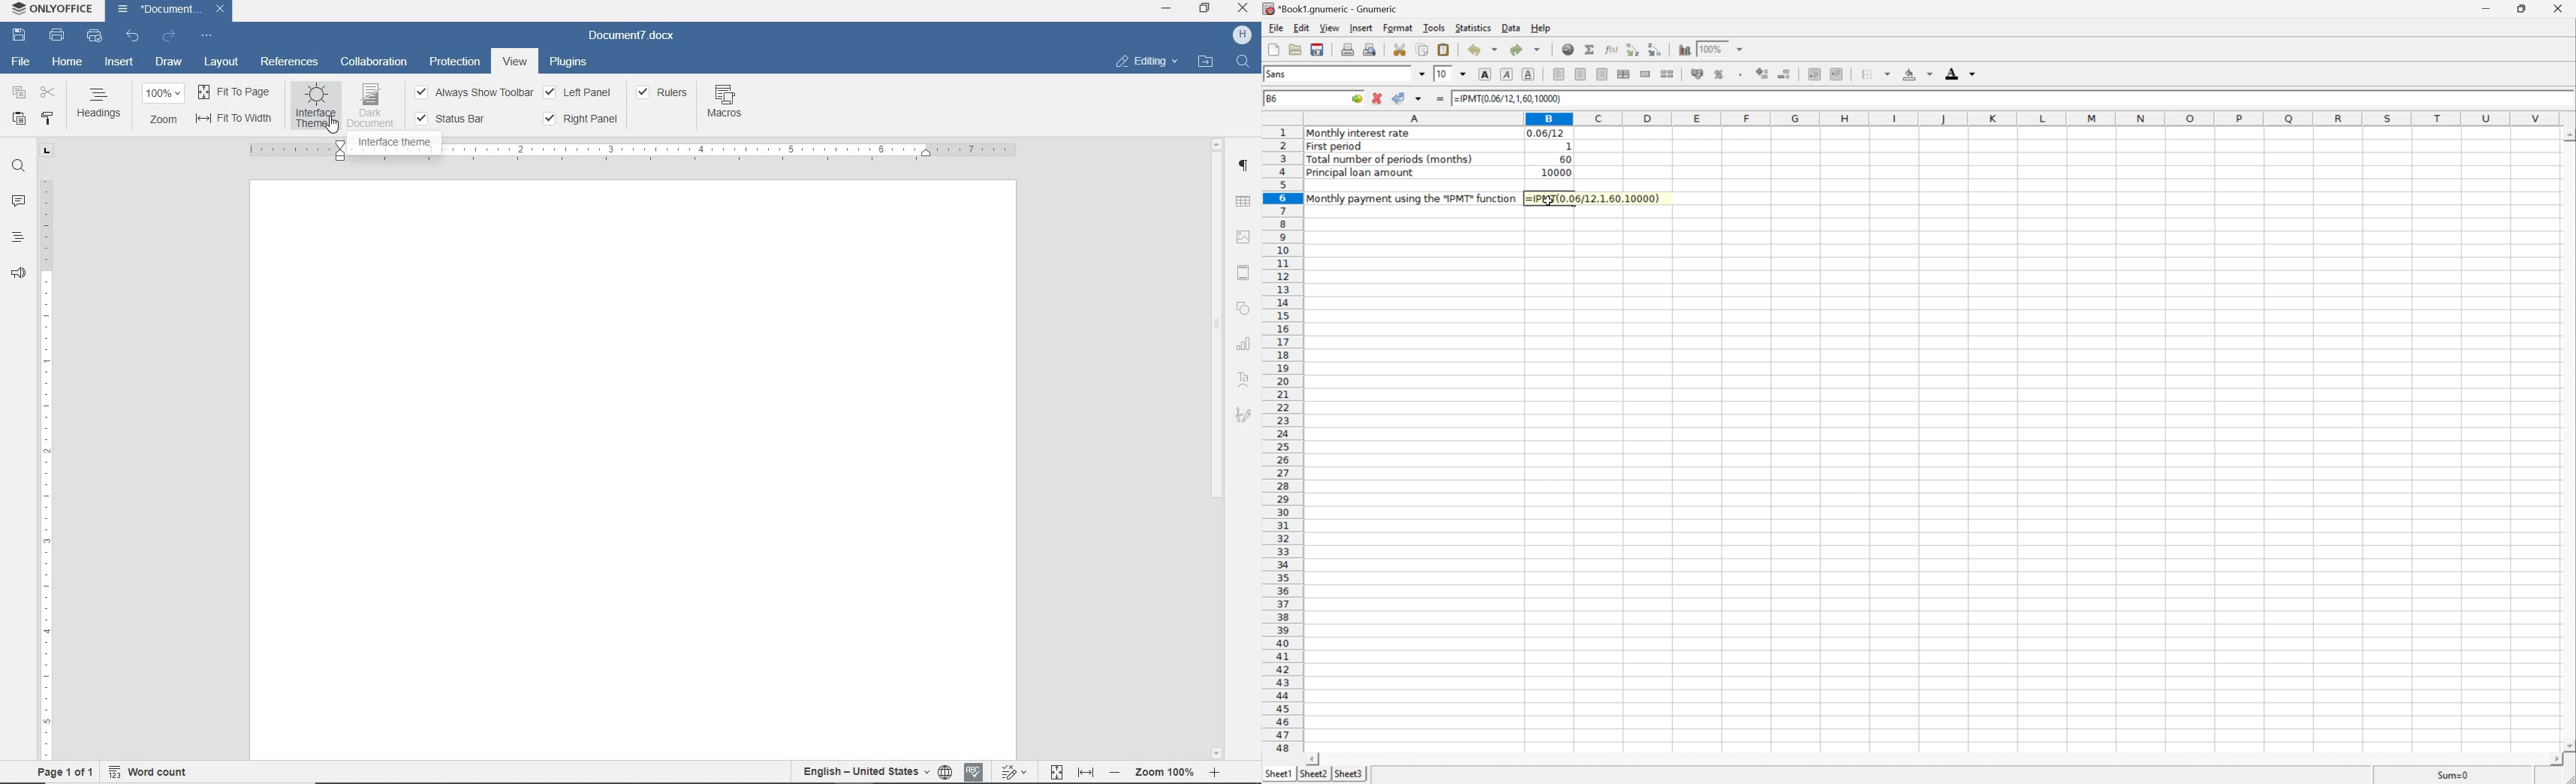 Image resolution: width=2576 pixels, height=784 pixels. What do you see at coordinates (163, 120) in the screenshot?
I see `ZOOM` at bounding box center [163, 120].